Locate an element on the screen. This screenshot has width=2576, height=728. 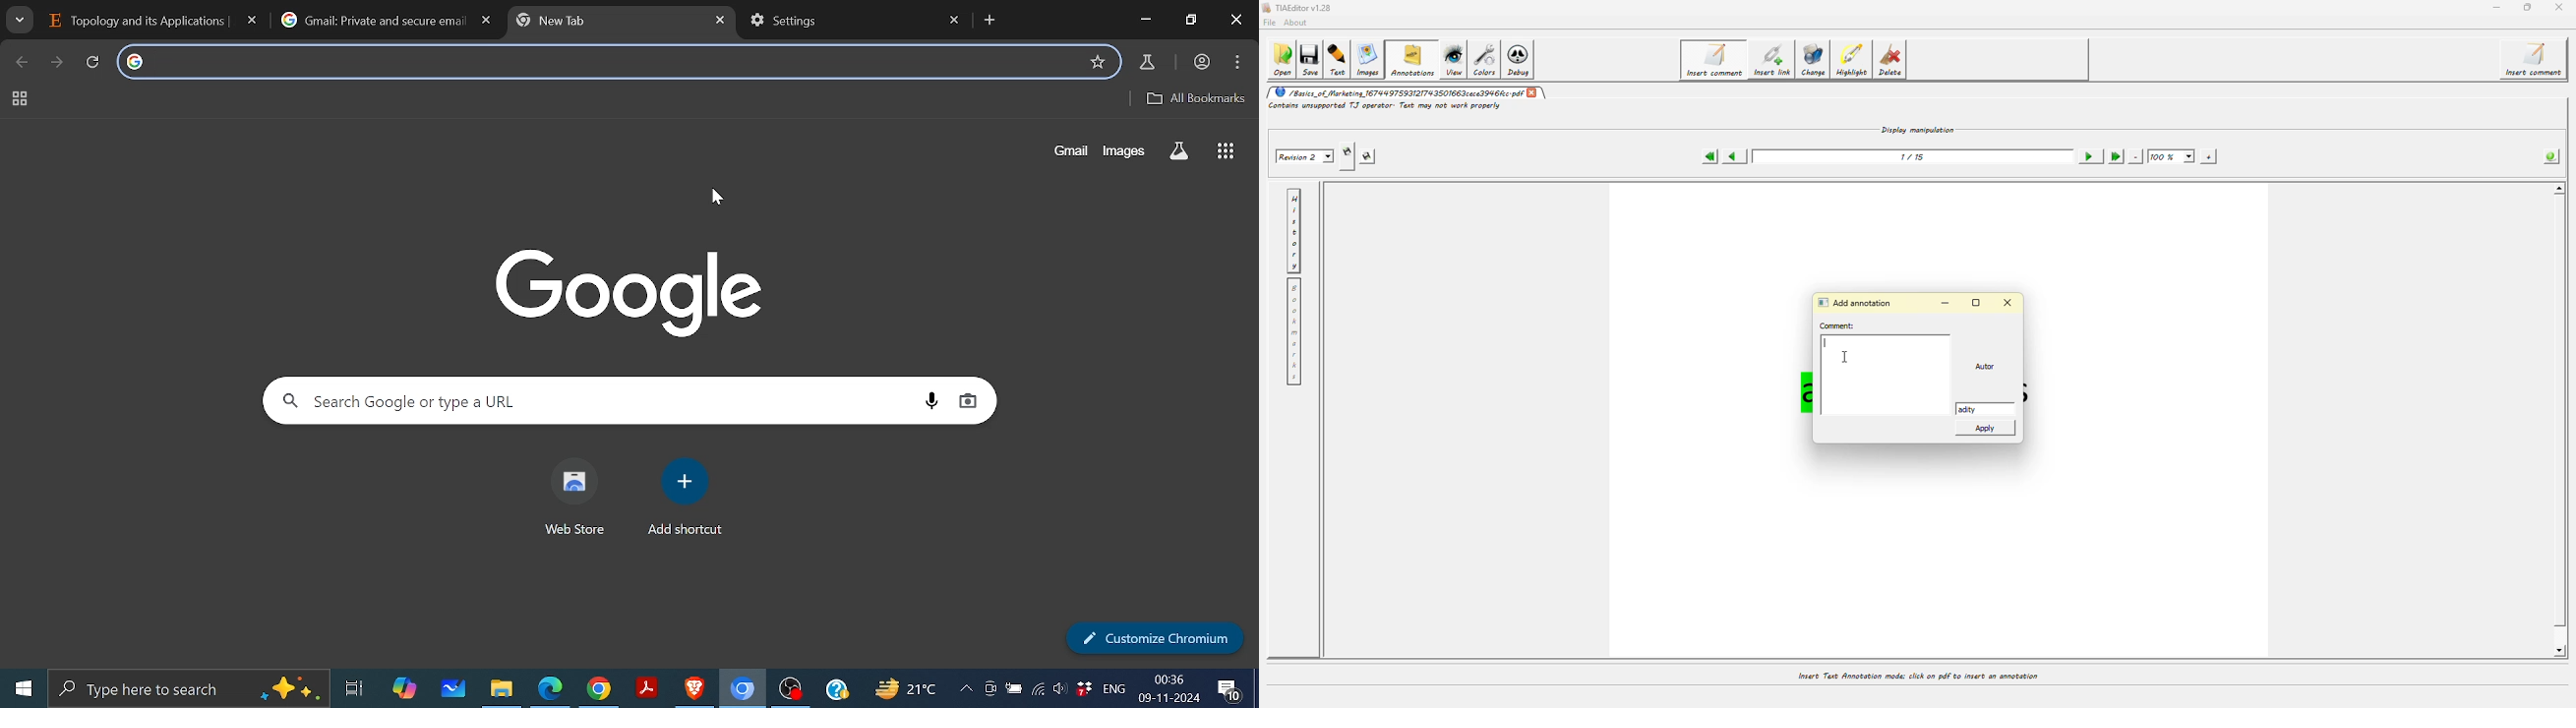
Close 1st tab is located at coordinates (251, 20).